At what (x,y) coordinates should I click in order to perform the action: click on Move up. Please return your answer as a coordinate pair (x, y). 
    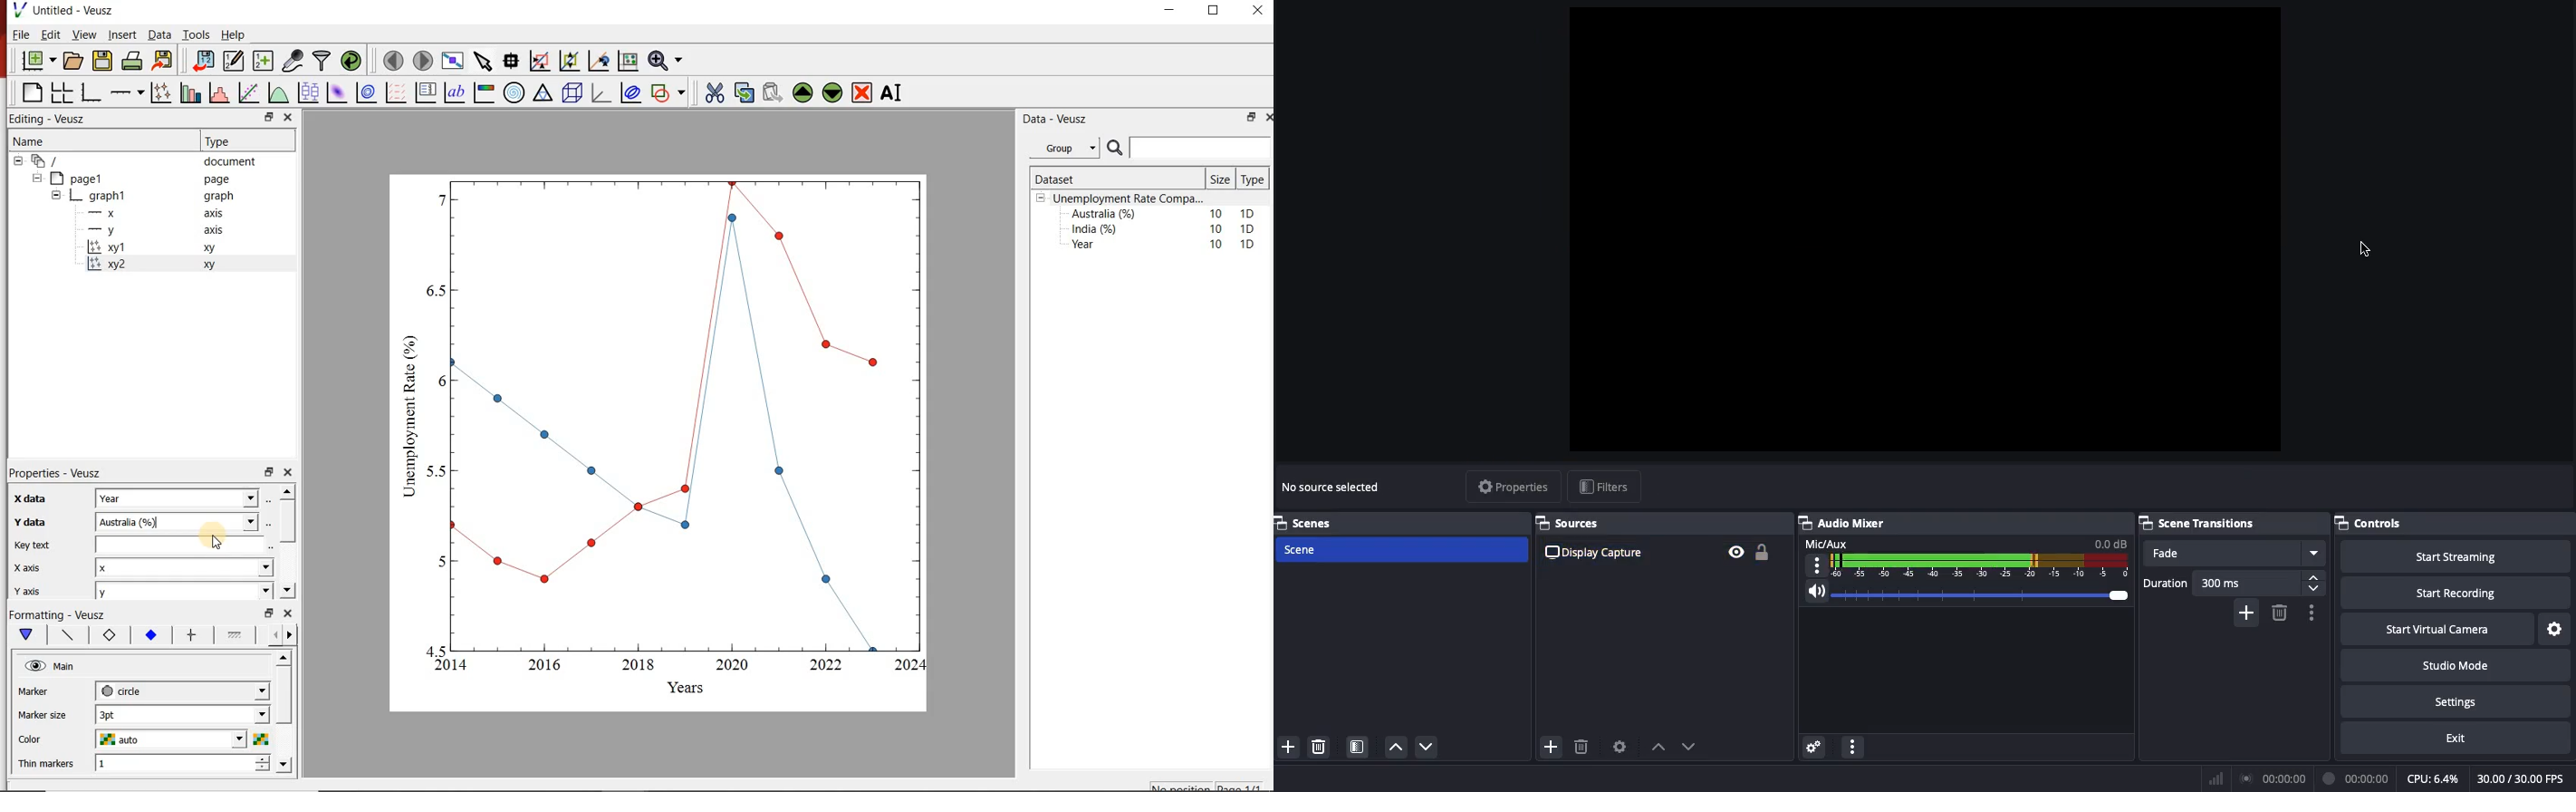
    Looking at the image, I should click on (1395, 746).